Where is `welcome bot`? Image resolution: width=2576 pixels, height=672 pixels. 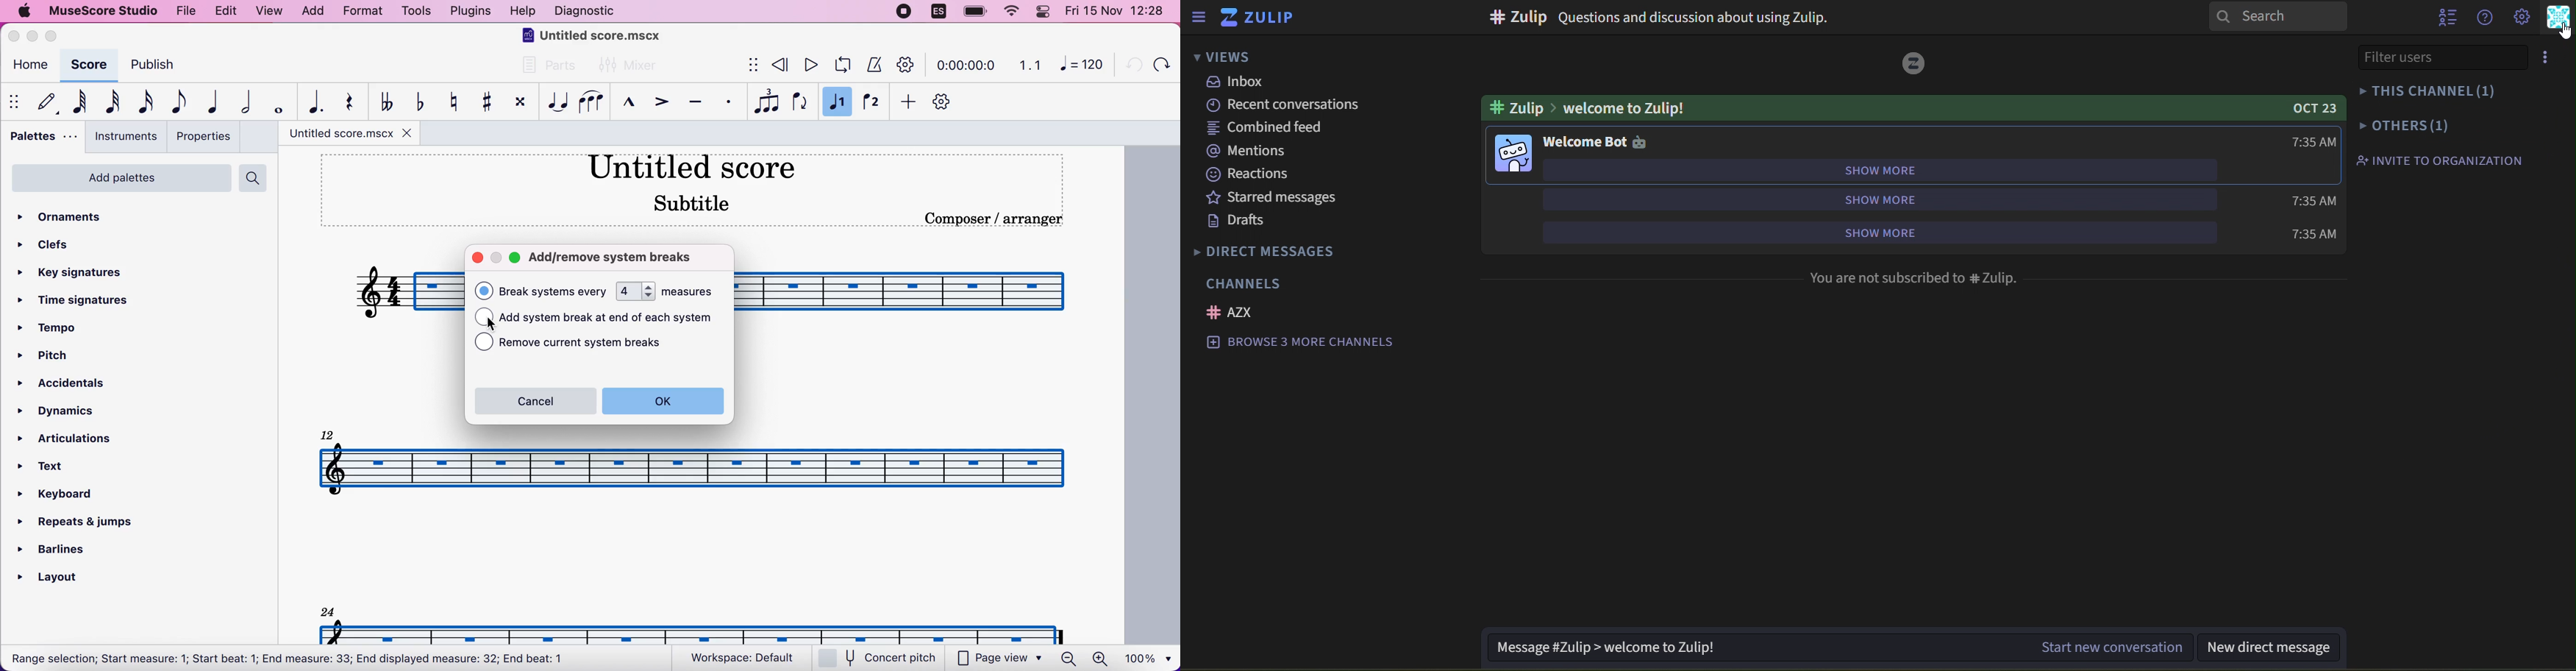 welcome bot is located at coordinates (1595, 143).